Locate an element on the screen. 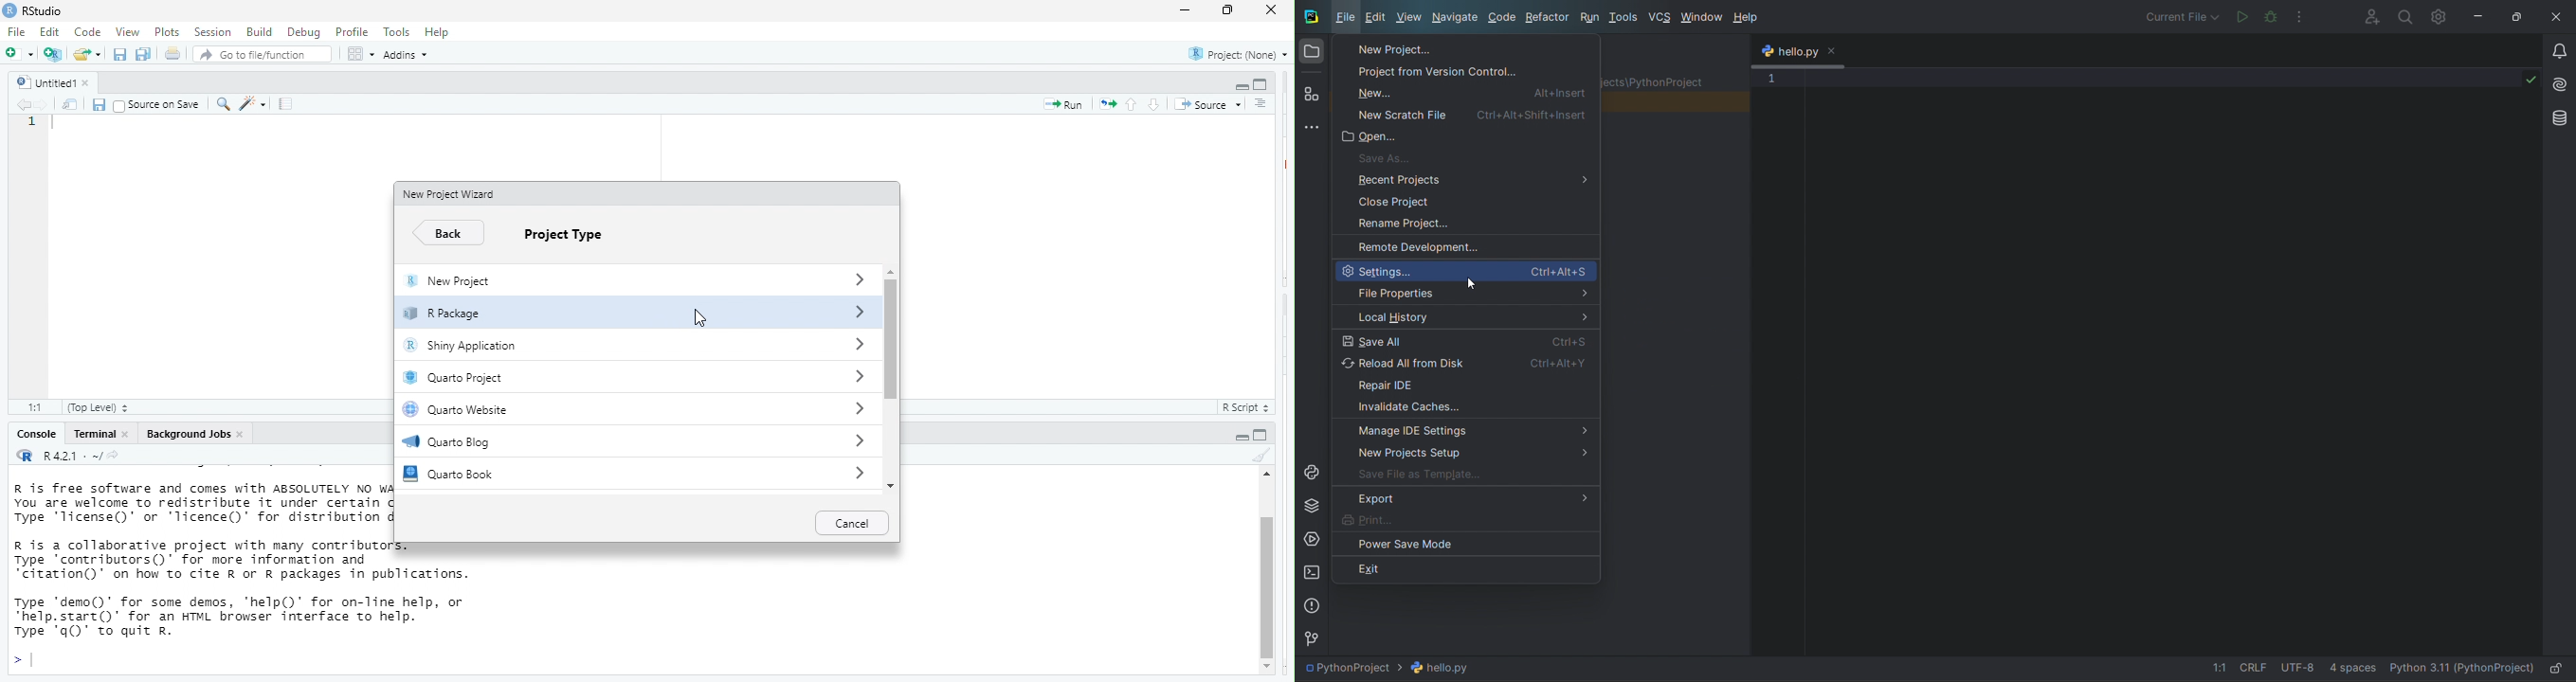 This screenshot has width=2576, height=700. dropdown is located at coordinates (858, 442).